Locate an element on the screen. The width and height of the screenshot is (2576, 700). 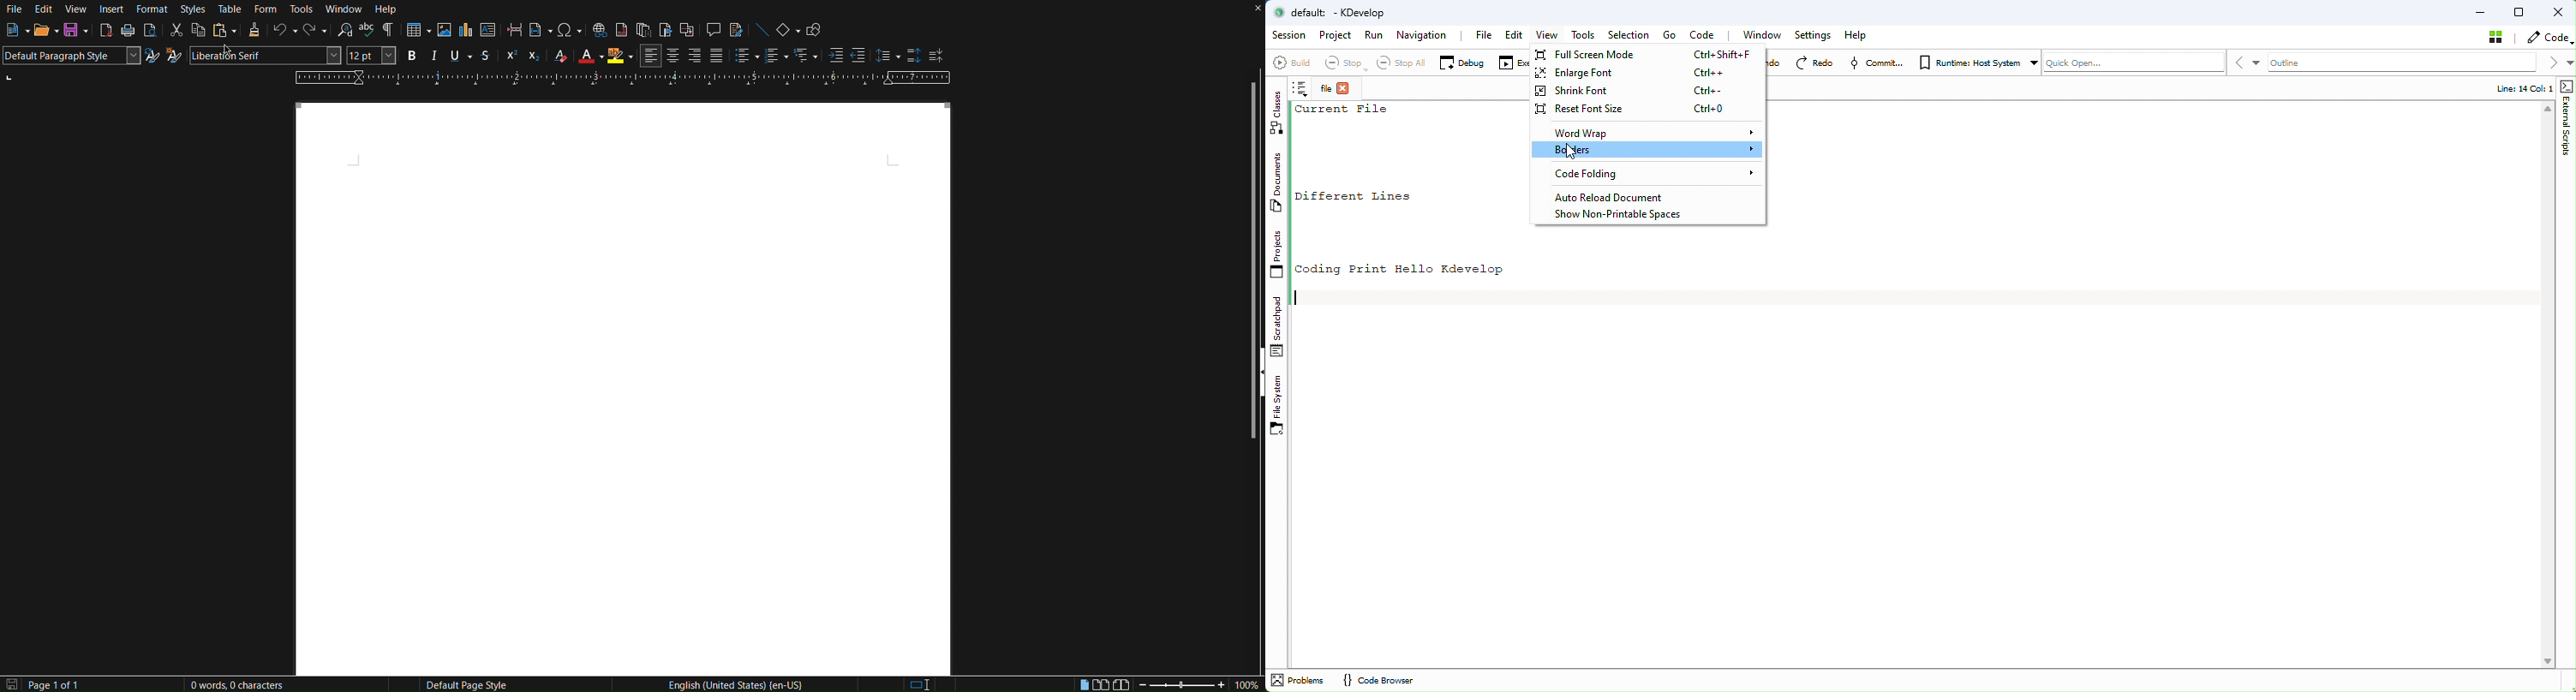
Insert Footnote is located at coordinates (622, 32).